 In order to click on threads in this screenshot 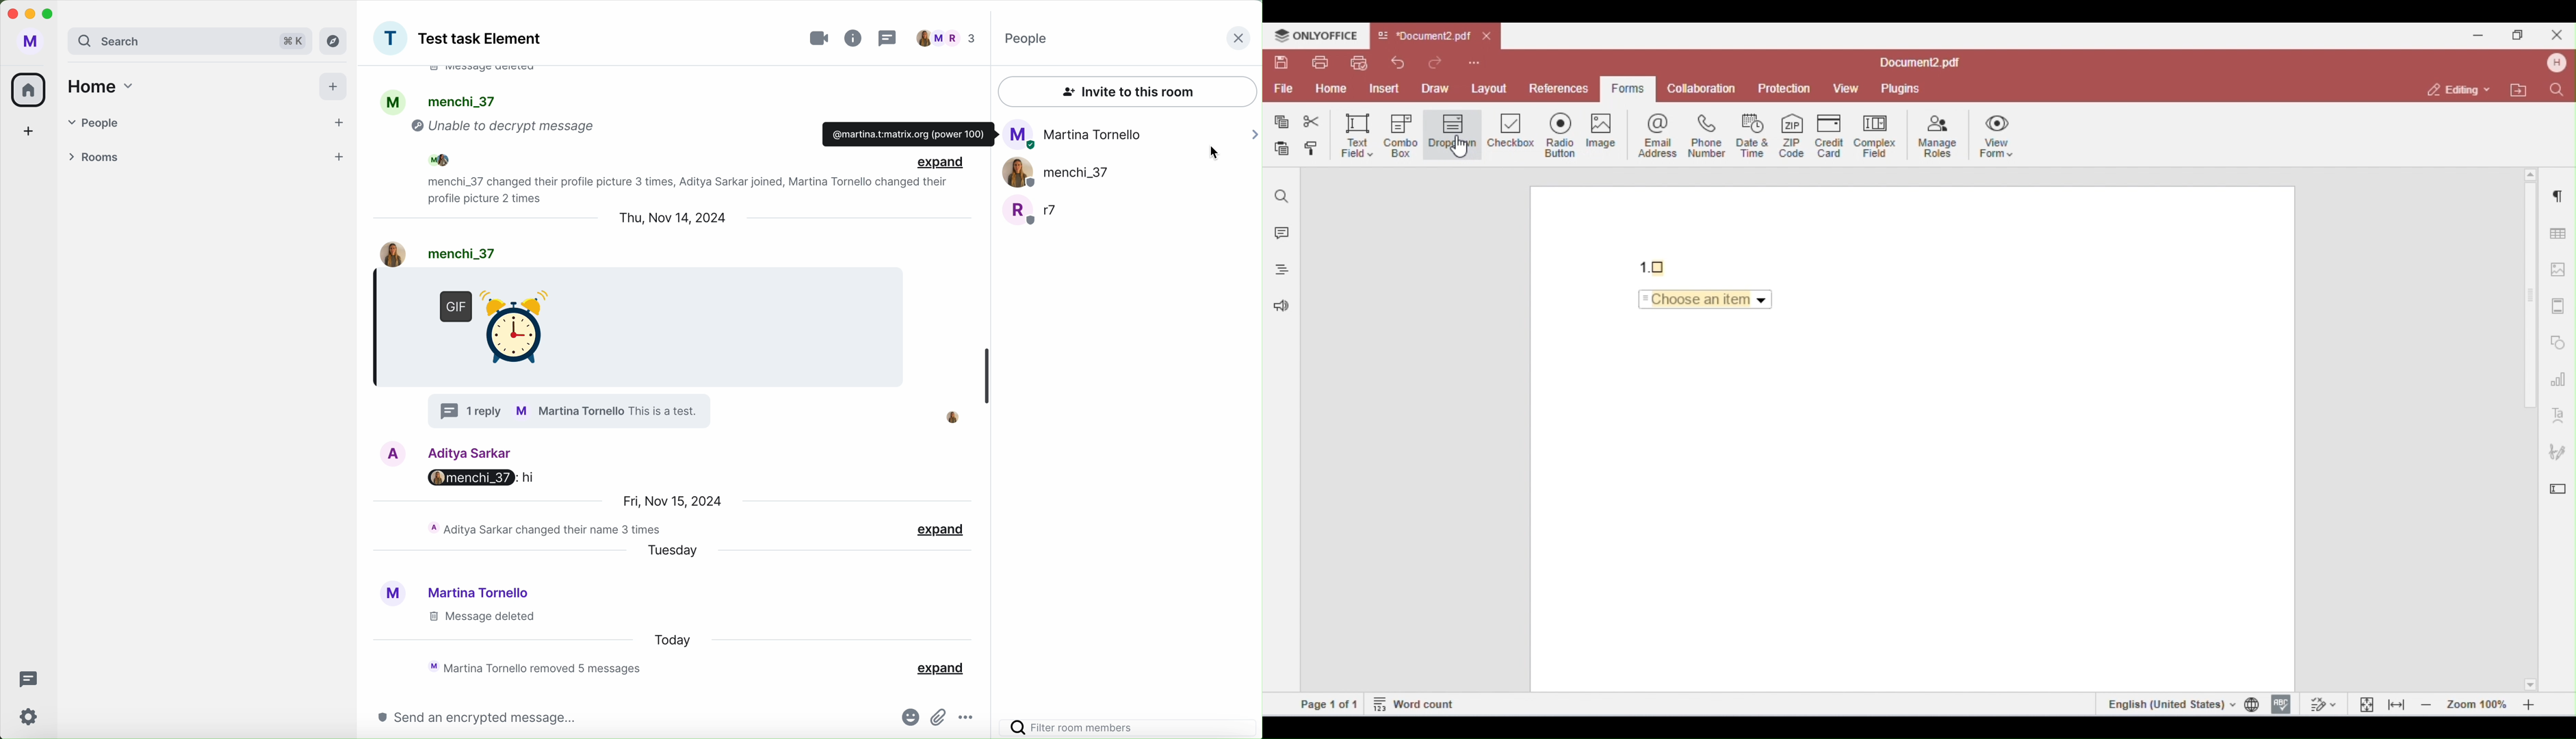, I will do `click(26, 678)`.